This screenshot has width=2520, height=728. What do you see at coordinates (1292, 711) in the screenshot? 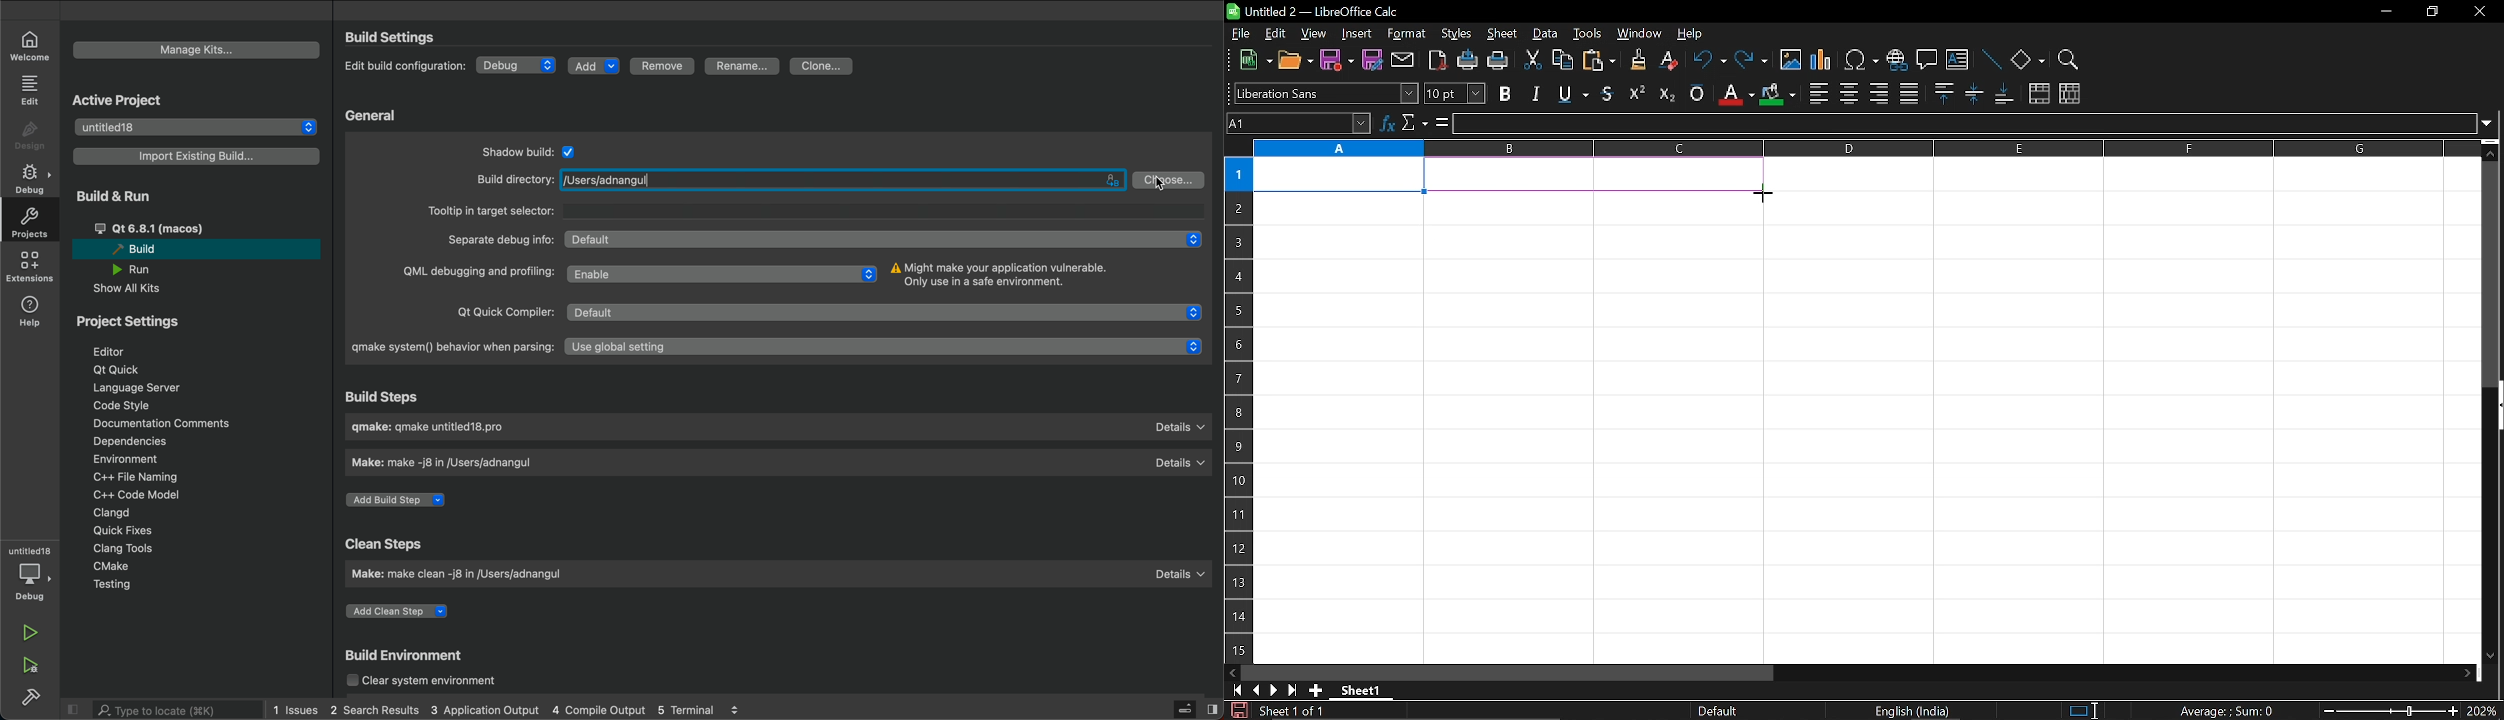
I see `Sheet 1 of 1` at bounding box center [1292, 711].